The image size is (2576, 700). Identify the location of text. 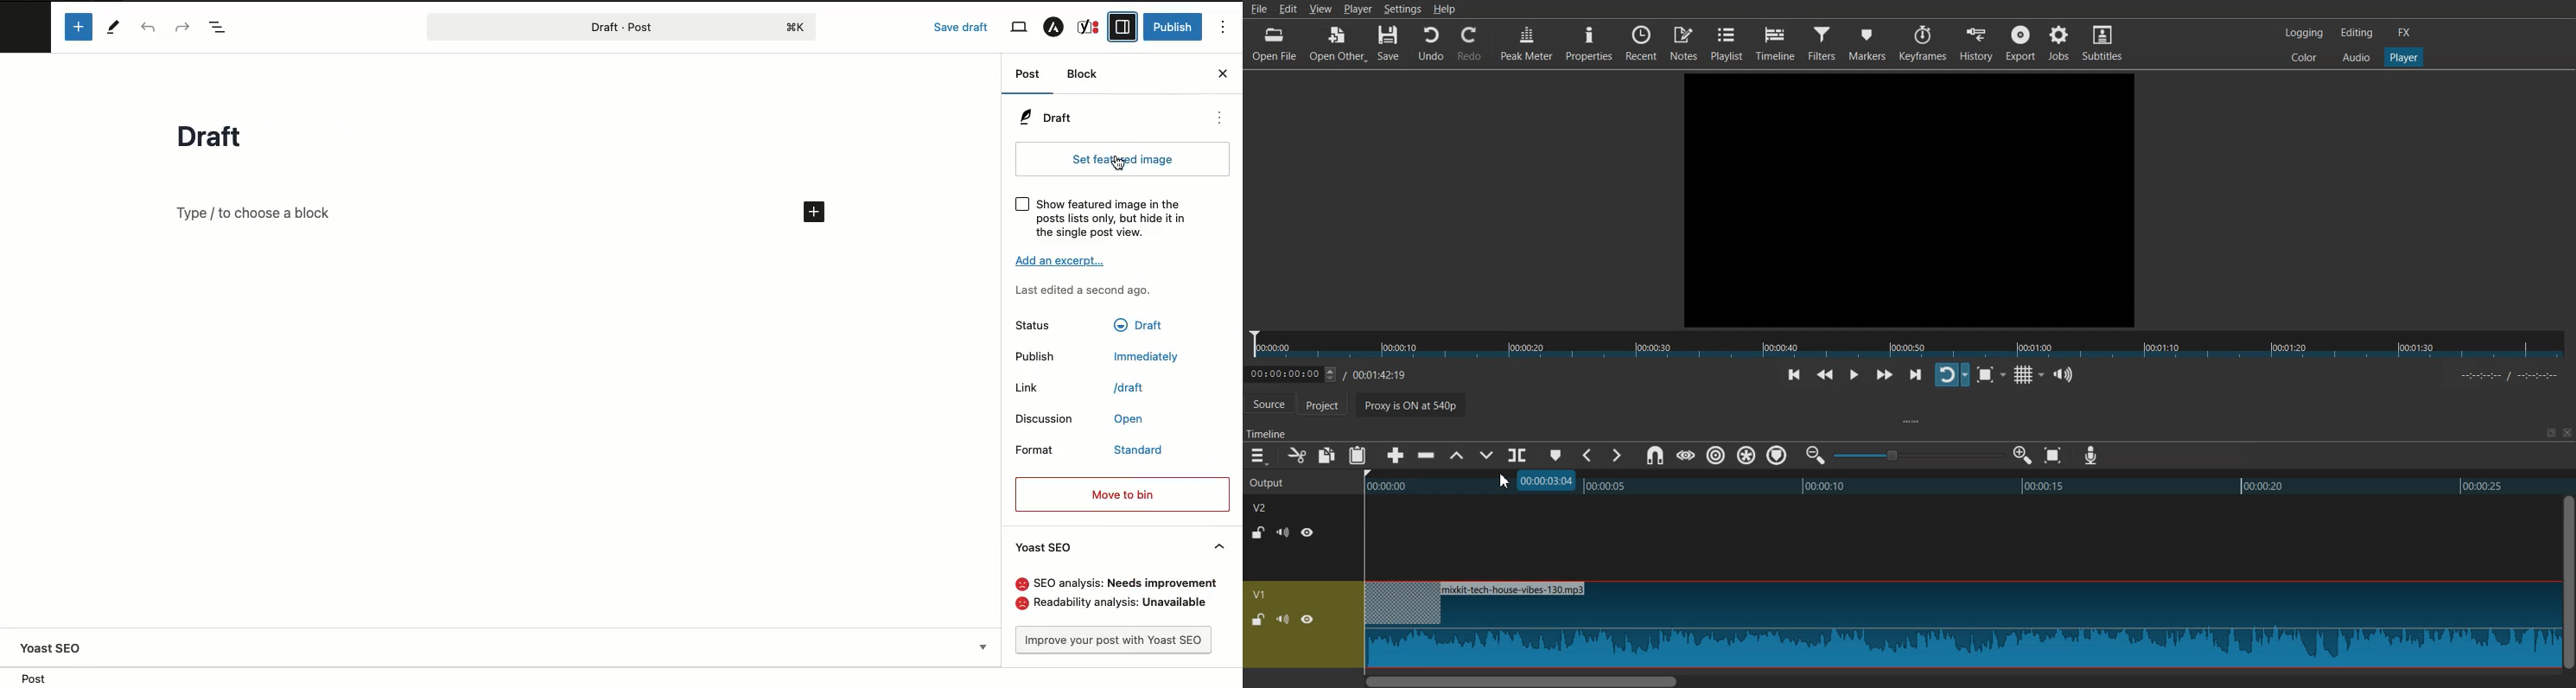
(1138, 327).